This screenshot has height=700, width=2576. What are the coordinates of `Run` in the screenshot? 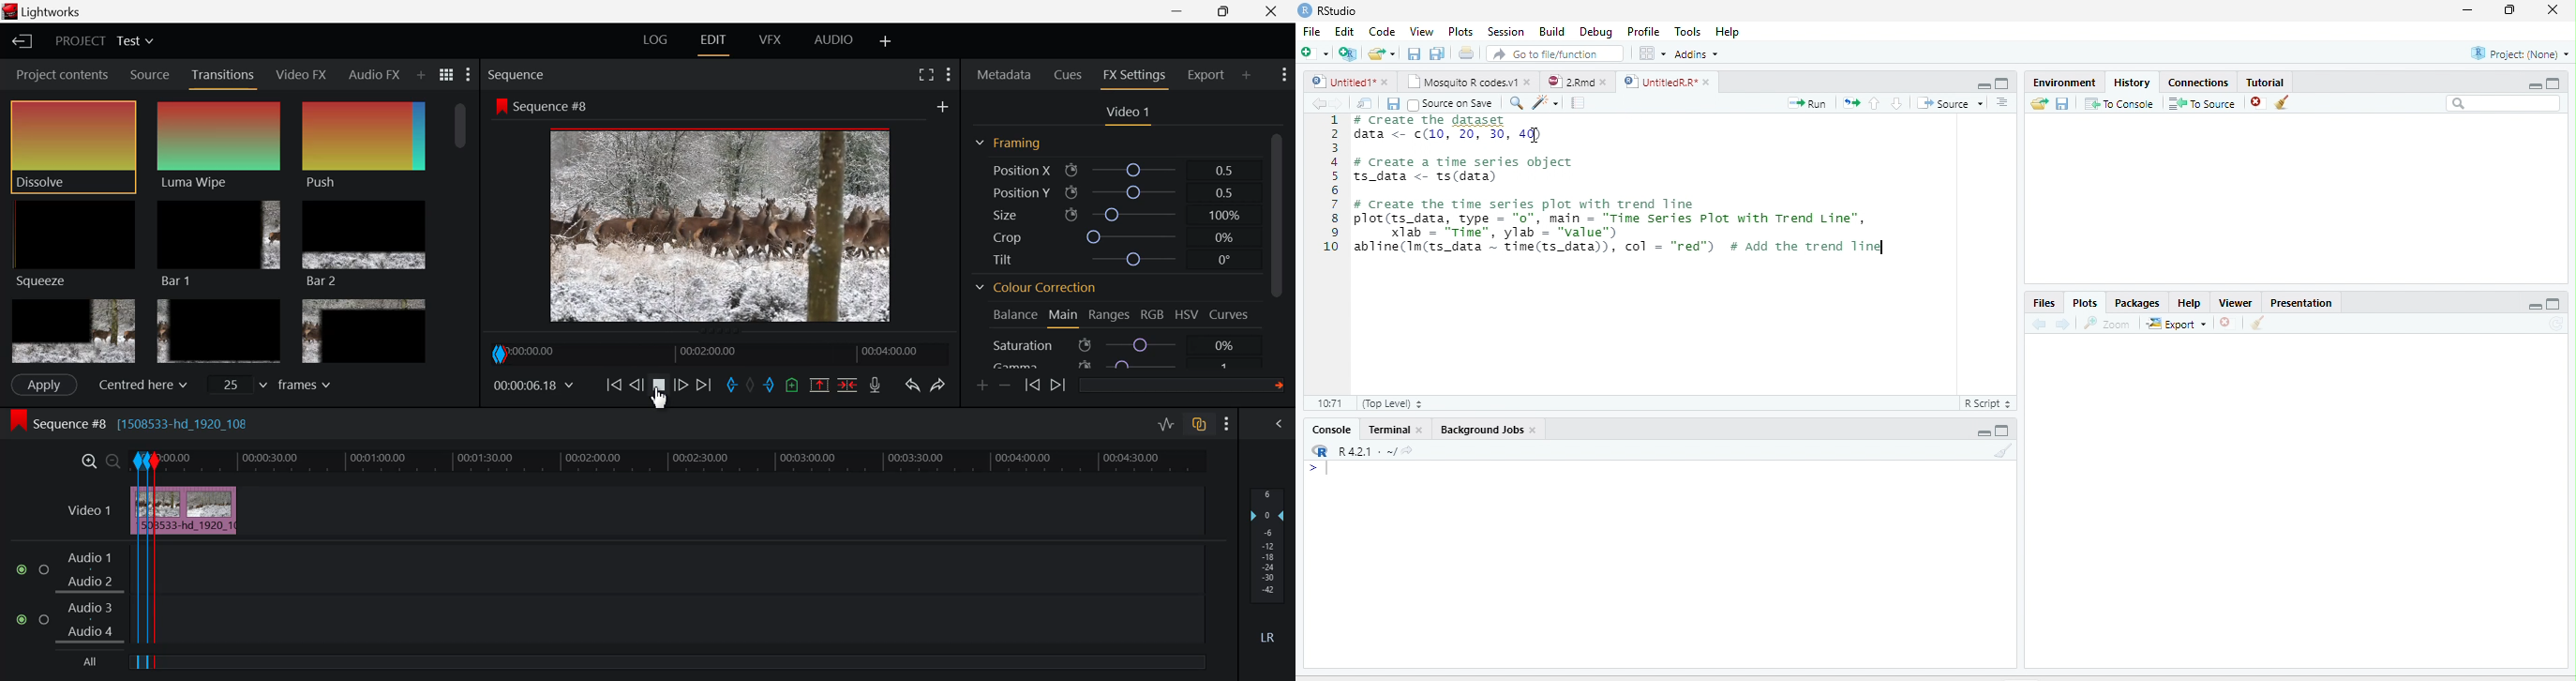 It's located at (1807, 103).